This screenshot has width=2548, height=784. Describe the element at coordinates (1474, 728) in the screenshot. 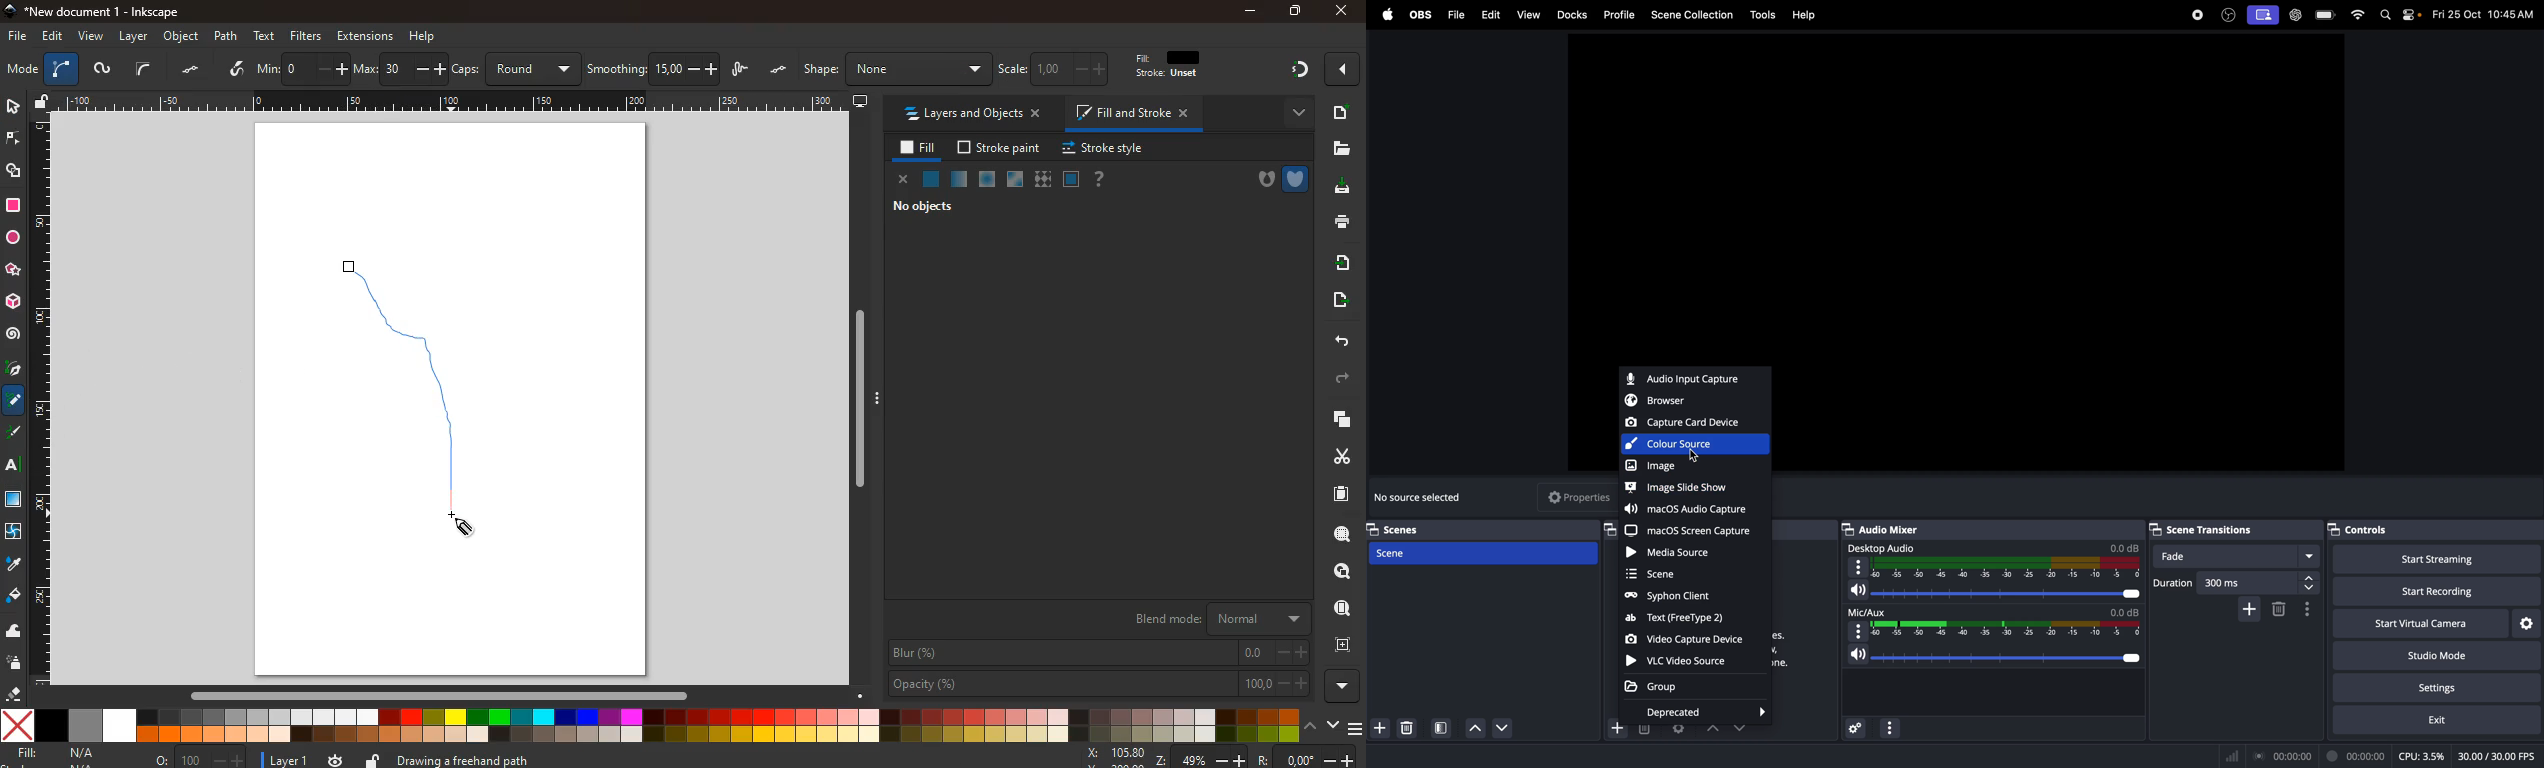

I see `move scene down` at that location.